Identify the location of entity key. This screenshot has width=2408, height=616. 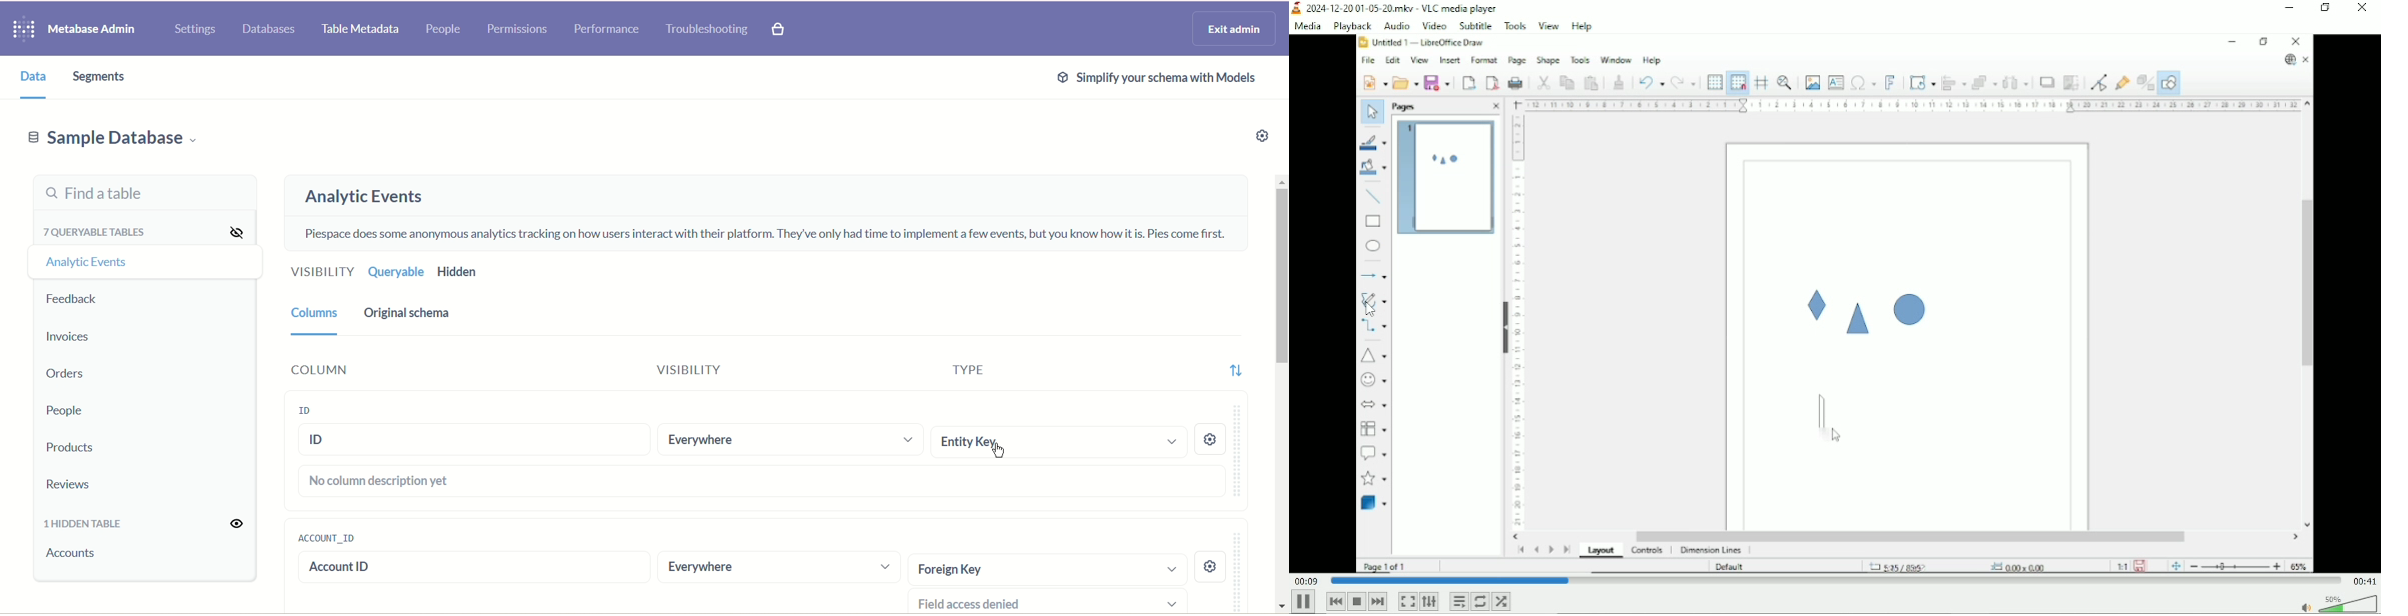
(1062, 443).